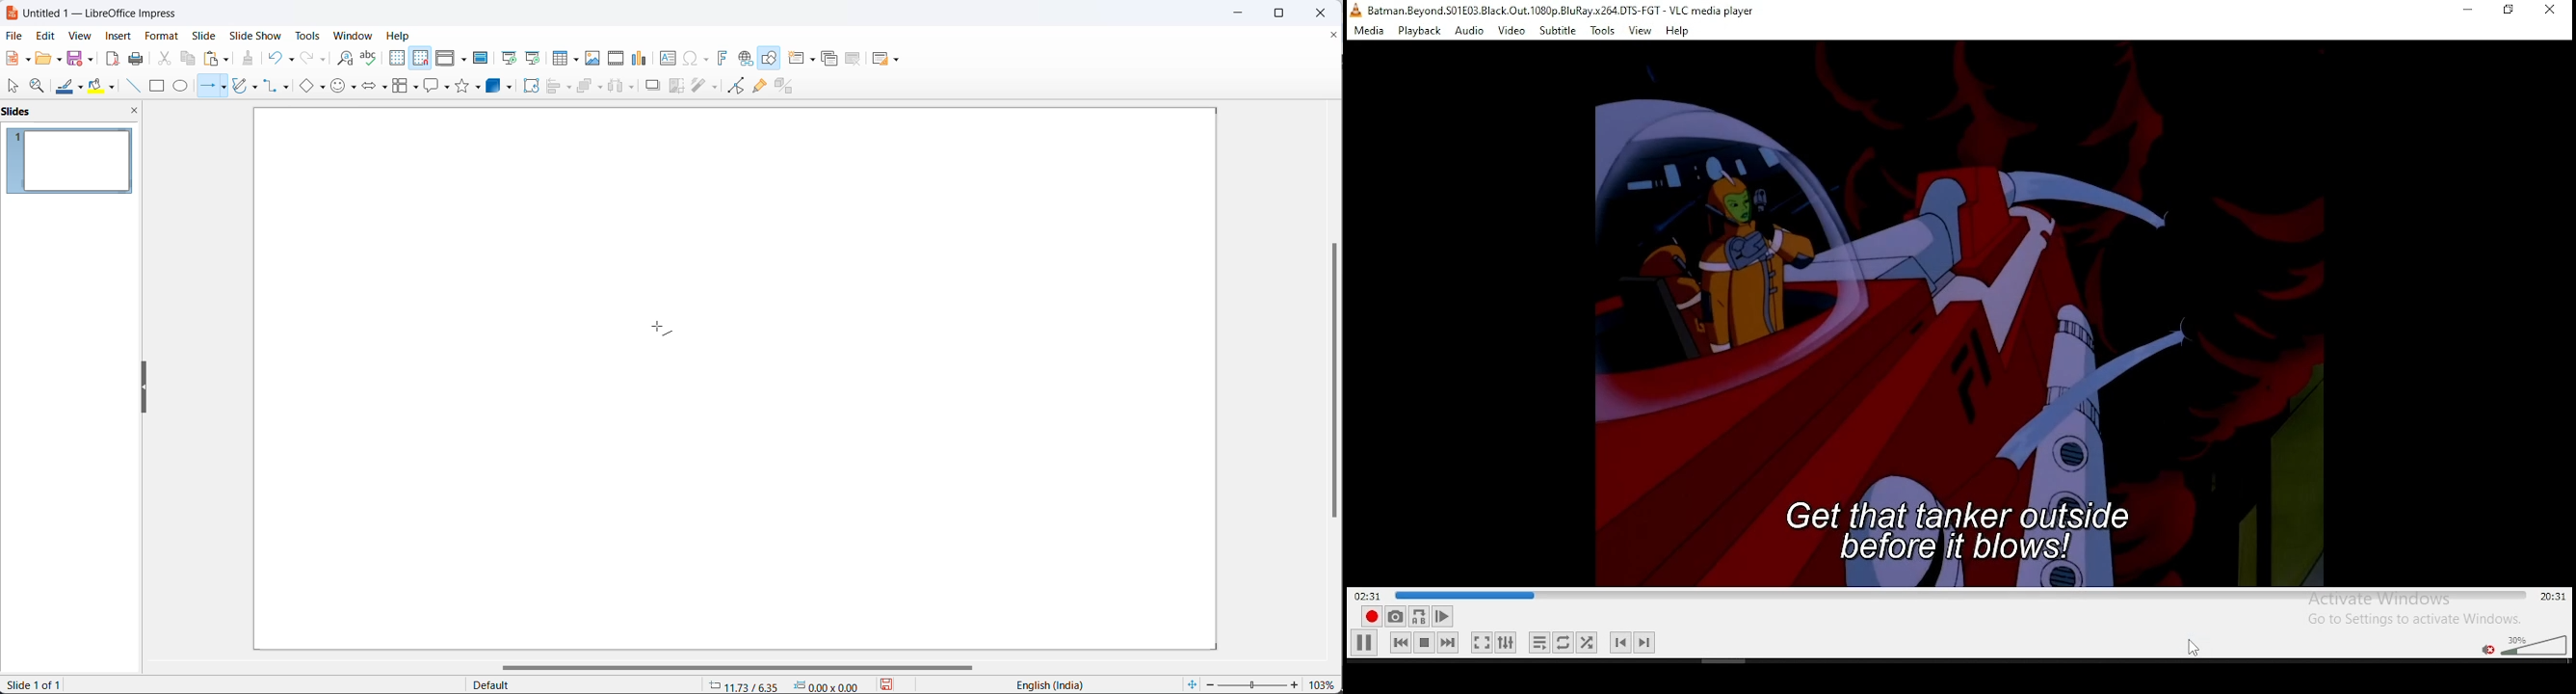 This screenshot has height=700, width=2576. I want to click on window, so click(352, 37).